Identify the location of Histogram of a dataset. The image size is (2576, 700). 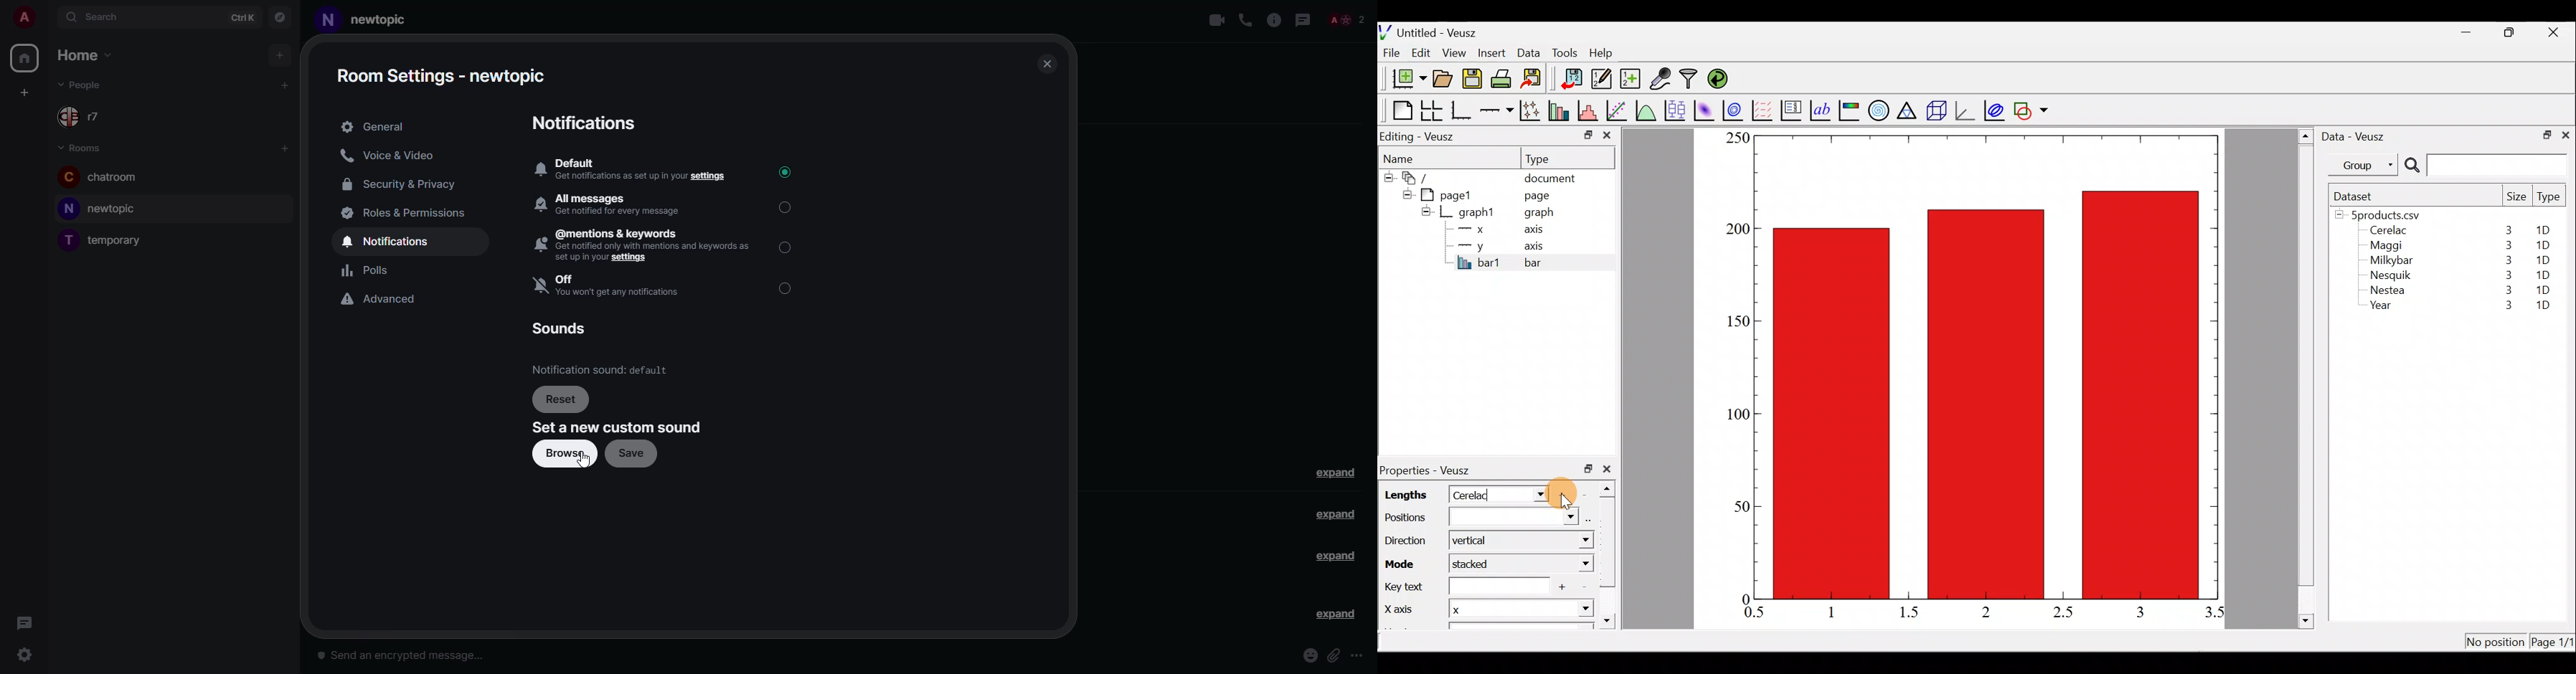
(1591, 111).